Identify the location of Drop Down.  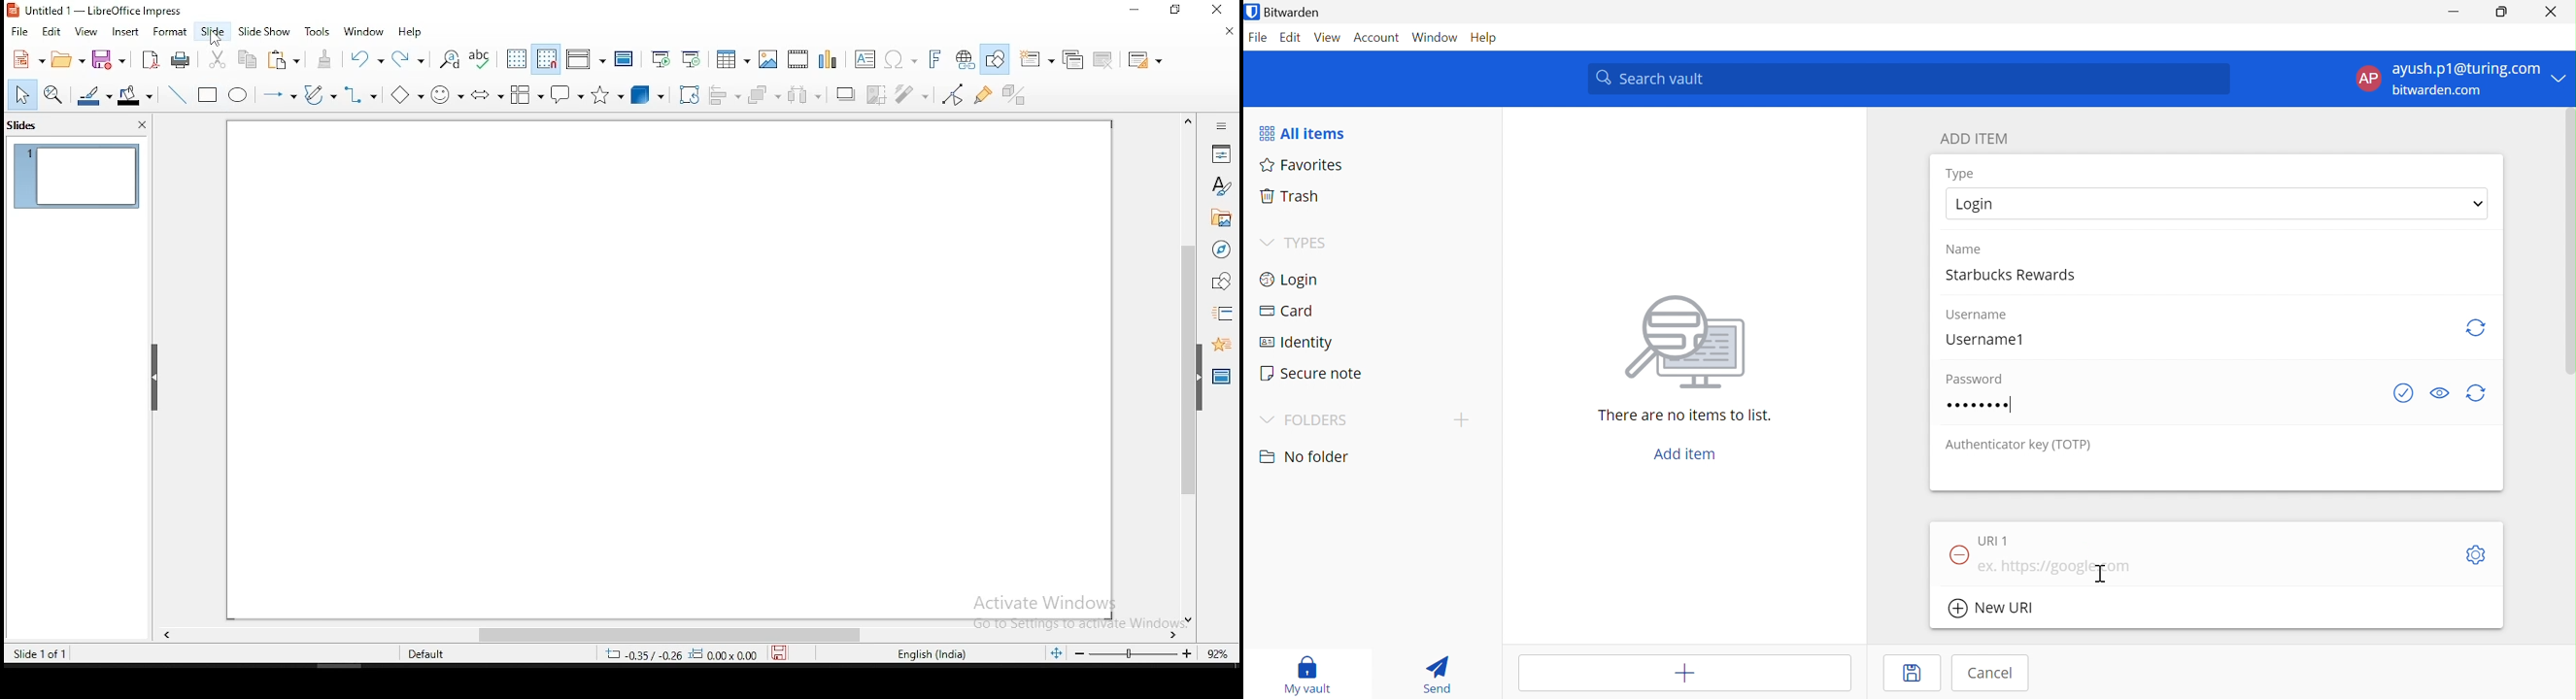
(1268, 420).